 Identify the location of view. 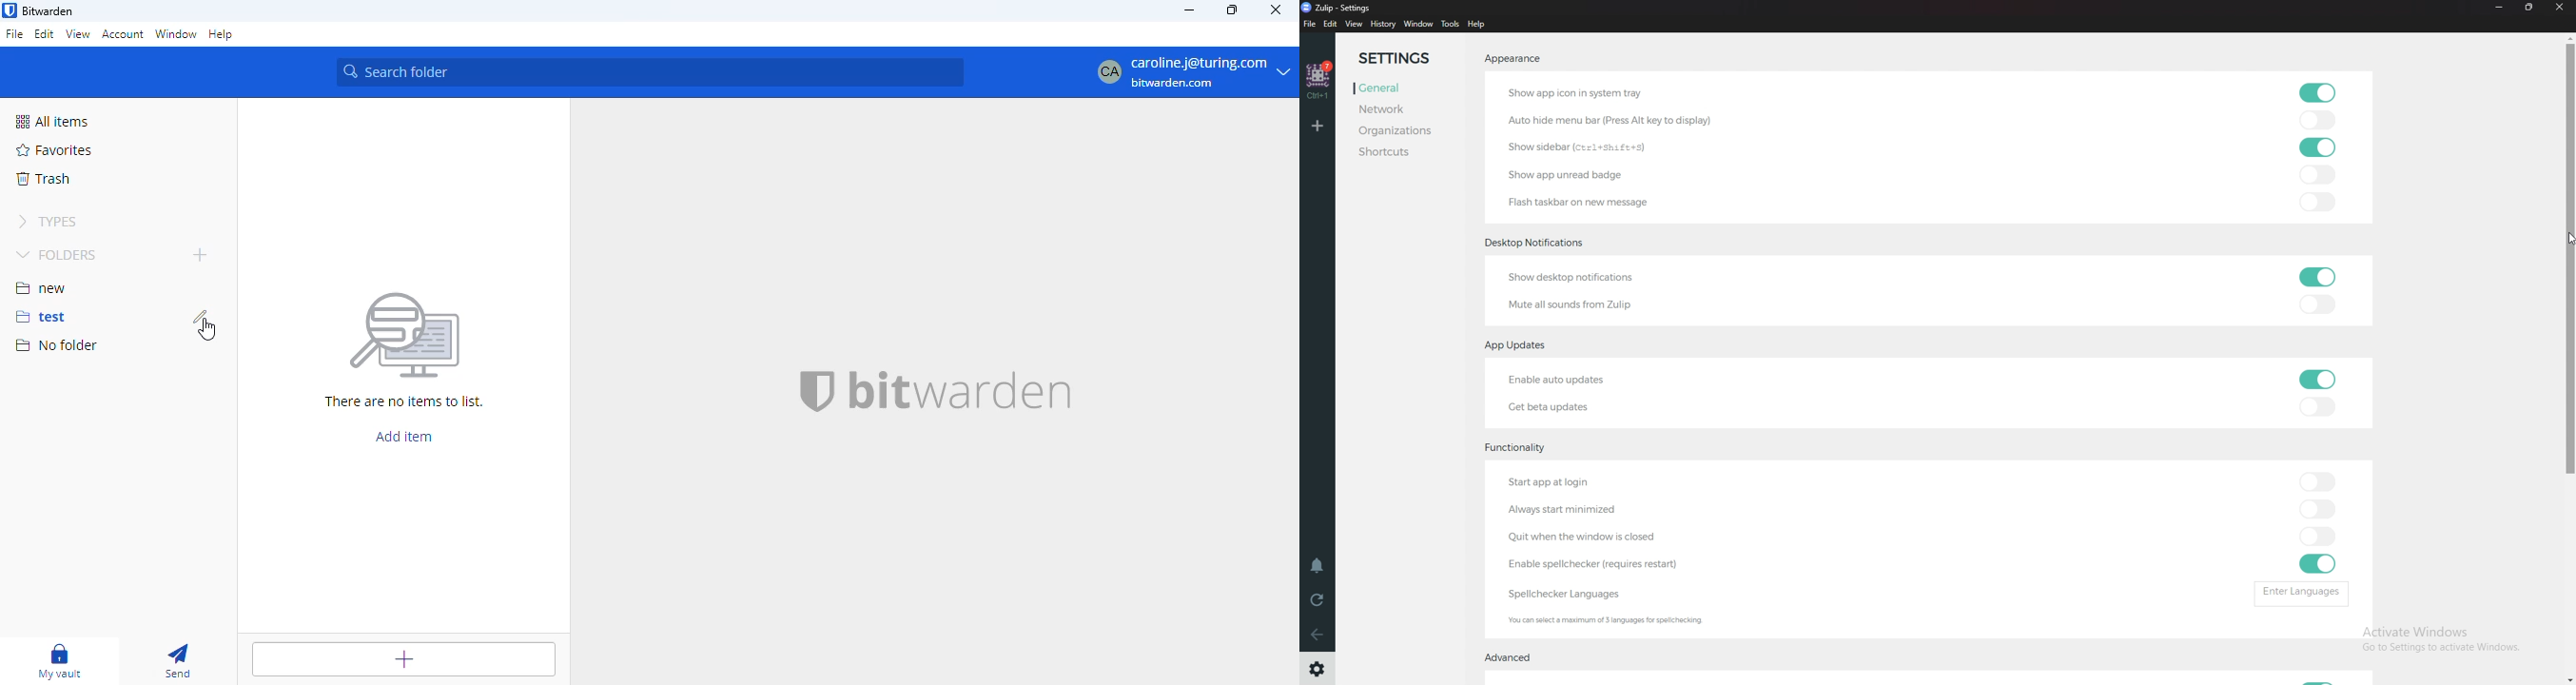
(1354, 25).